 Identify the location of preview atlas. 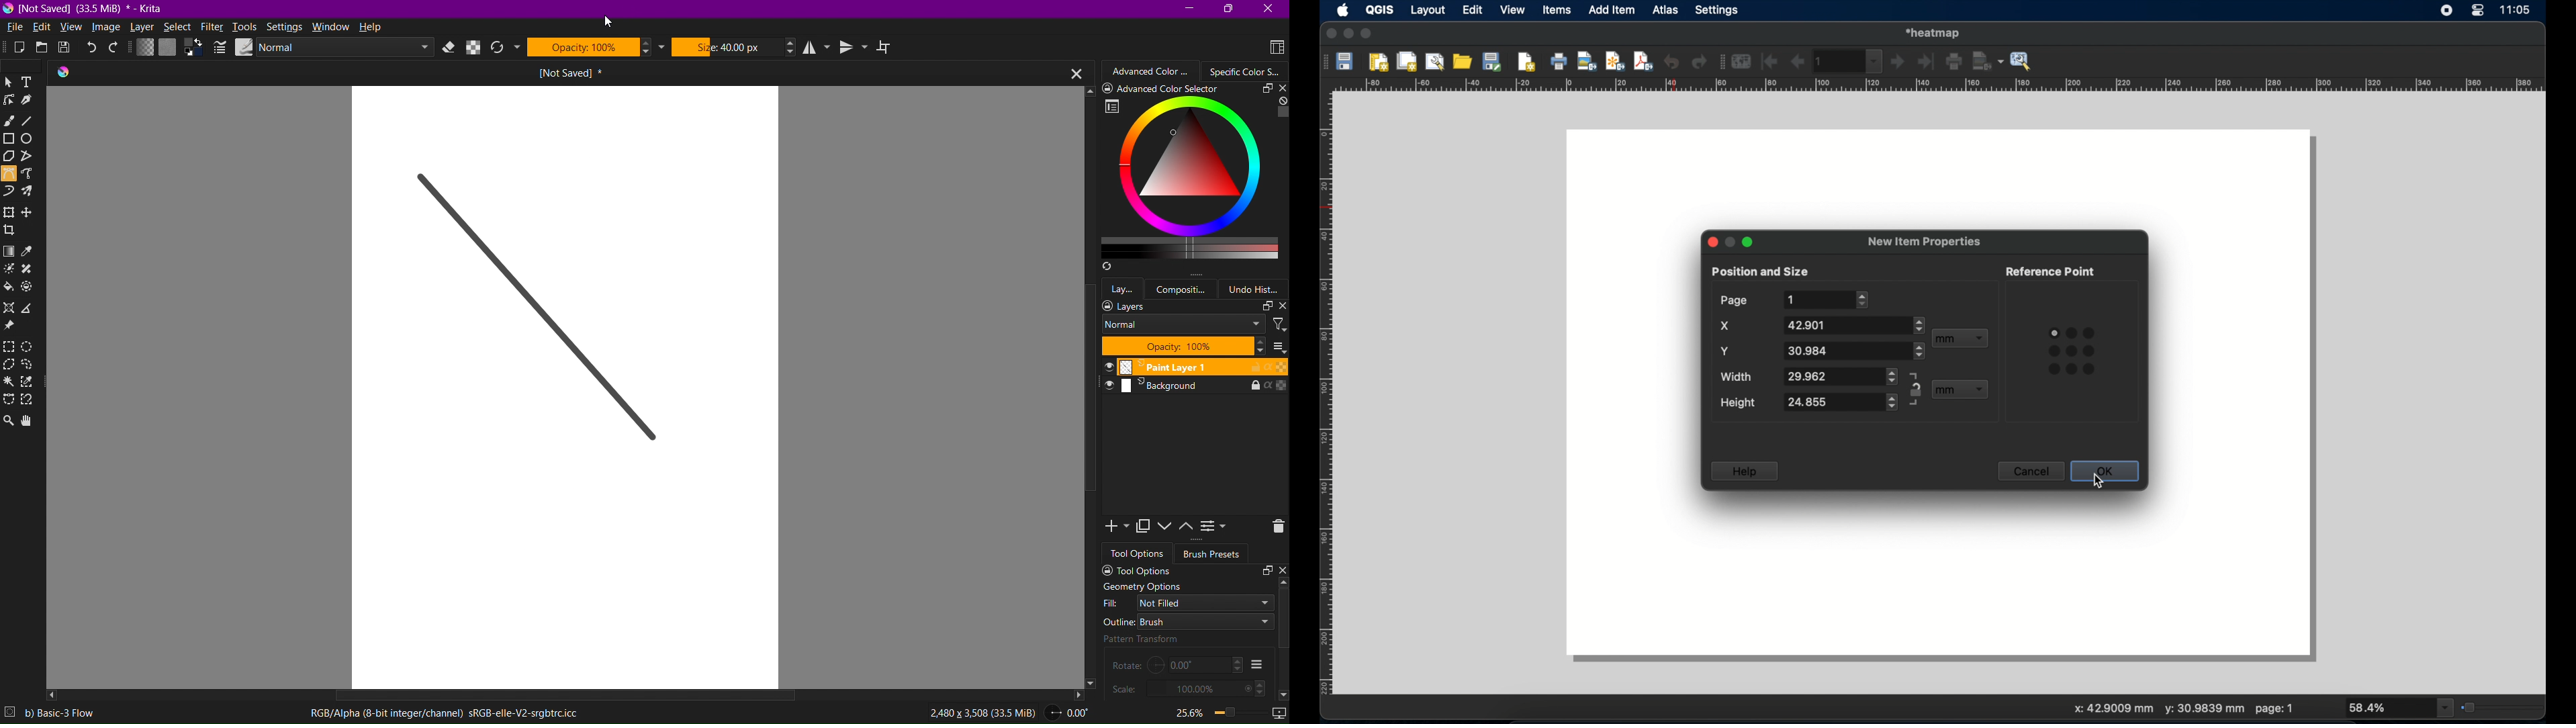
(1743, 62).